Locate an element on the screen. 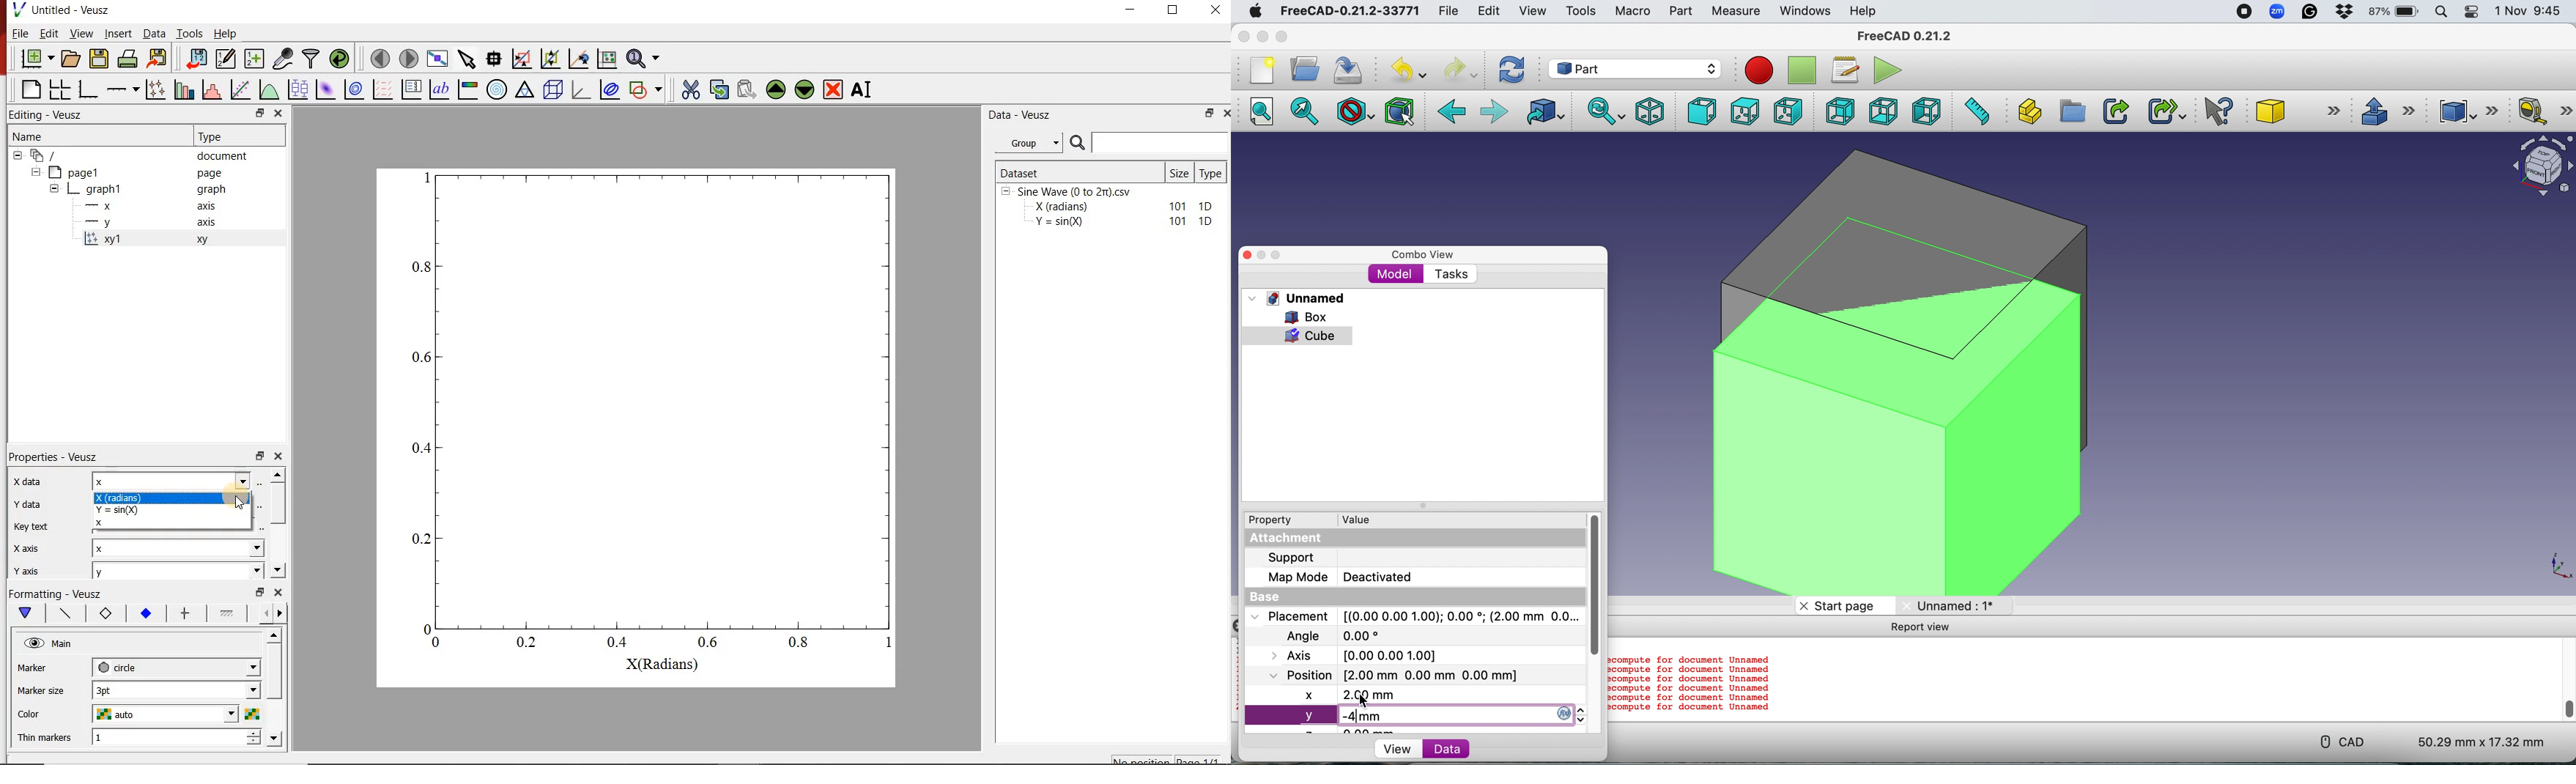  Rear is located at coordinates (1838, 111).